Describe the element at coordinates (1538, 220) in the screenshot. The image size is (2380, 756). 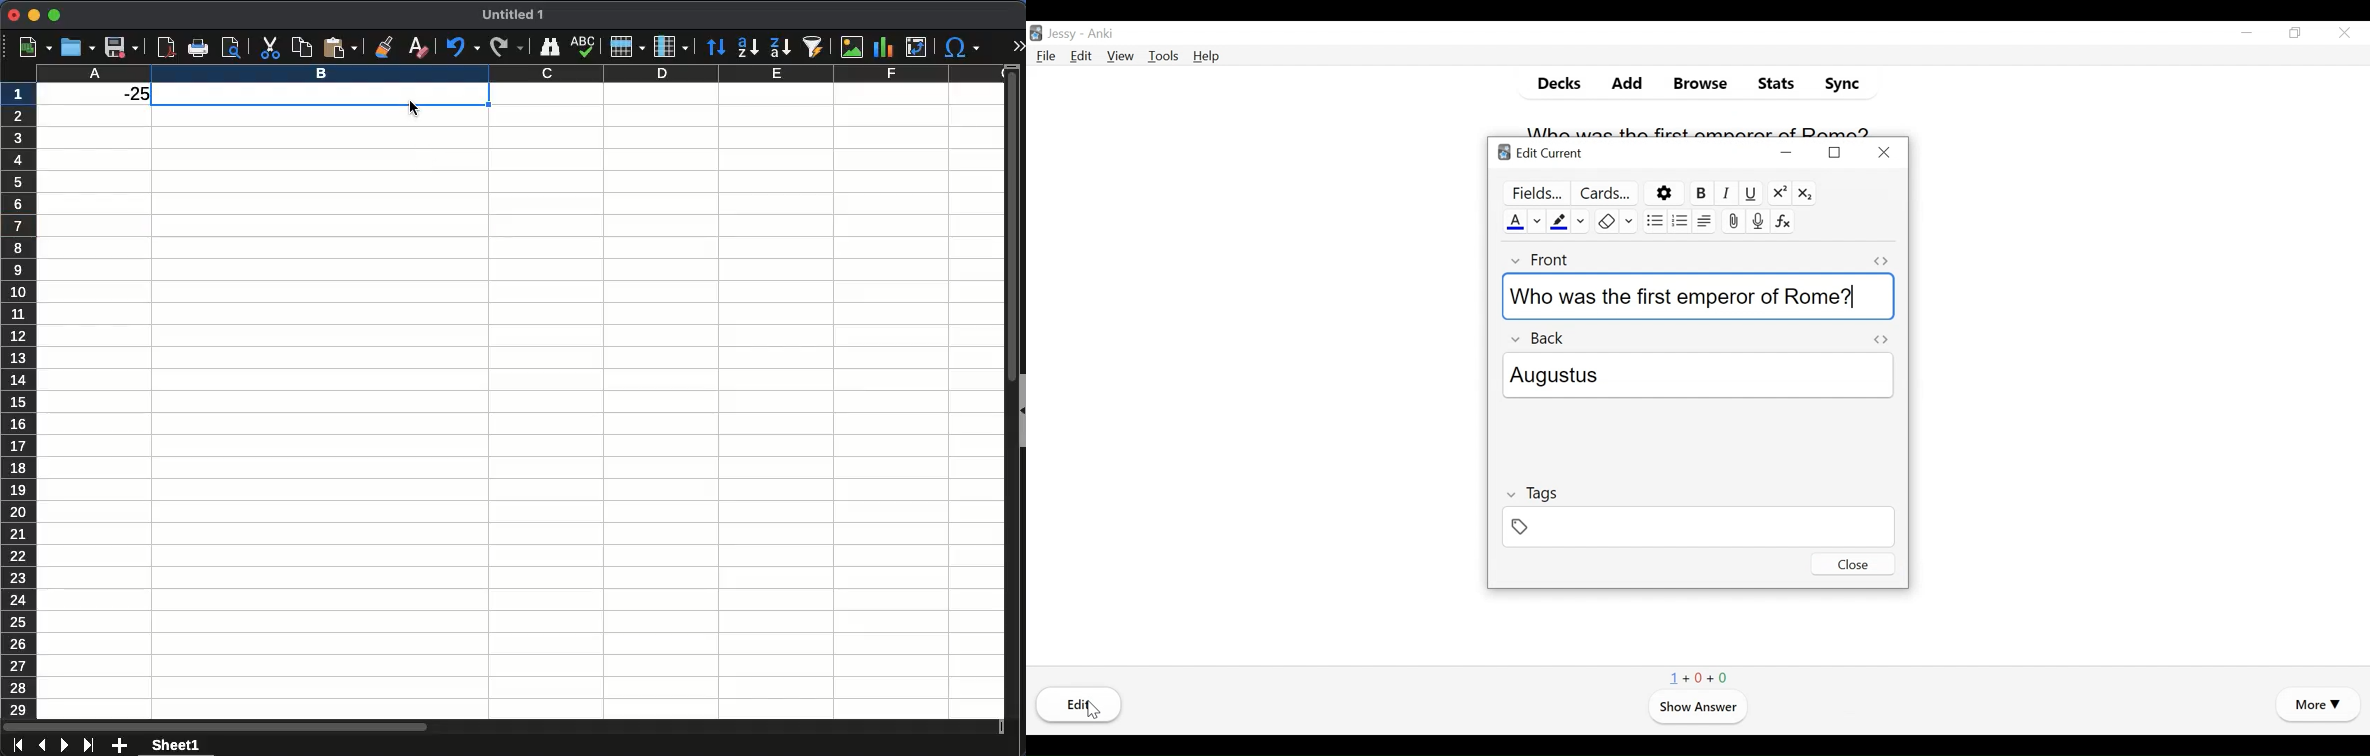
I see `Change Color` at that location.